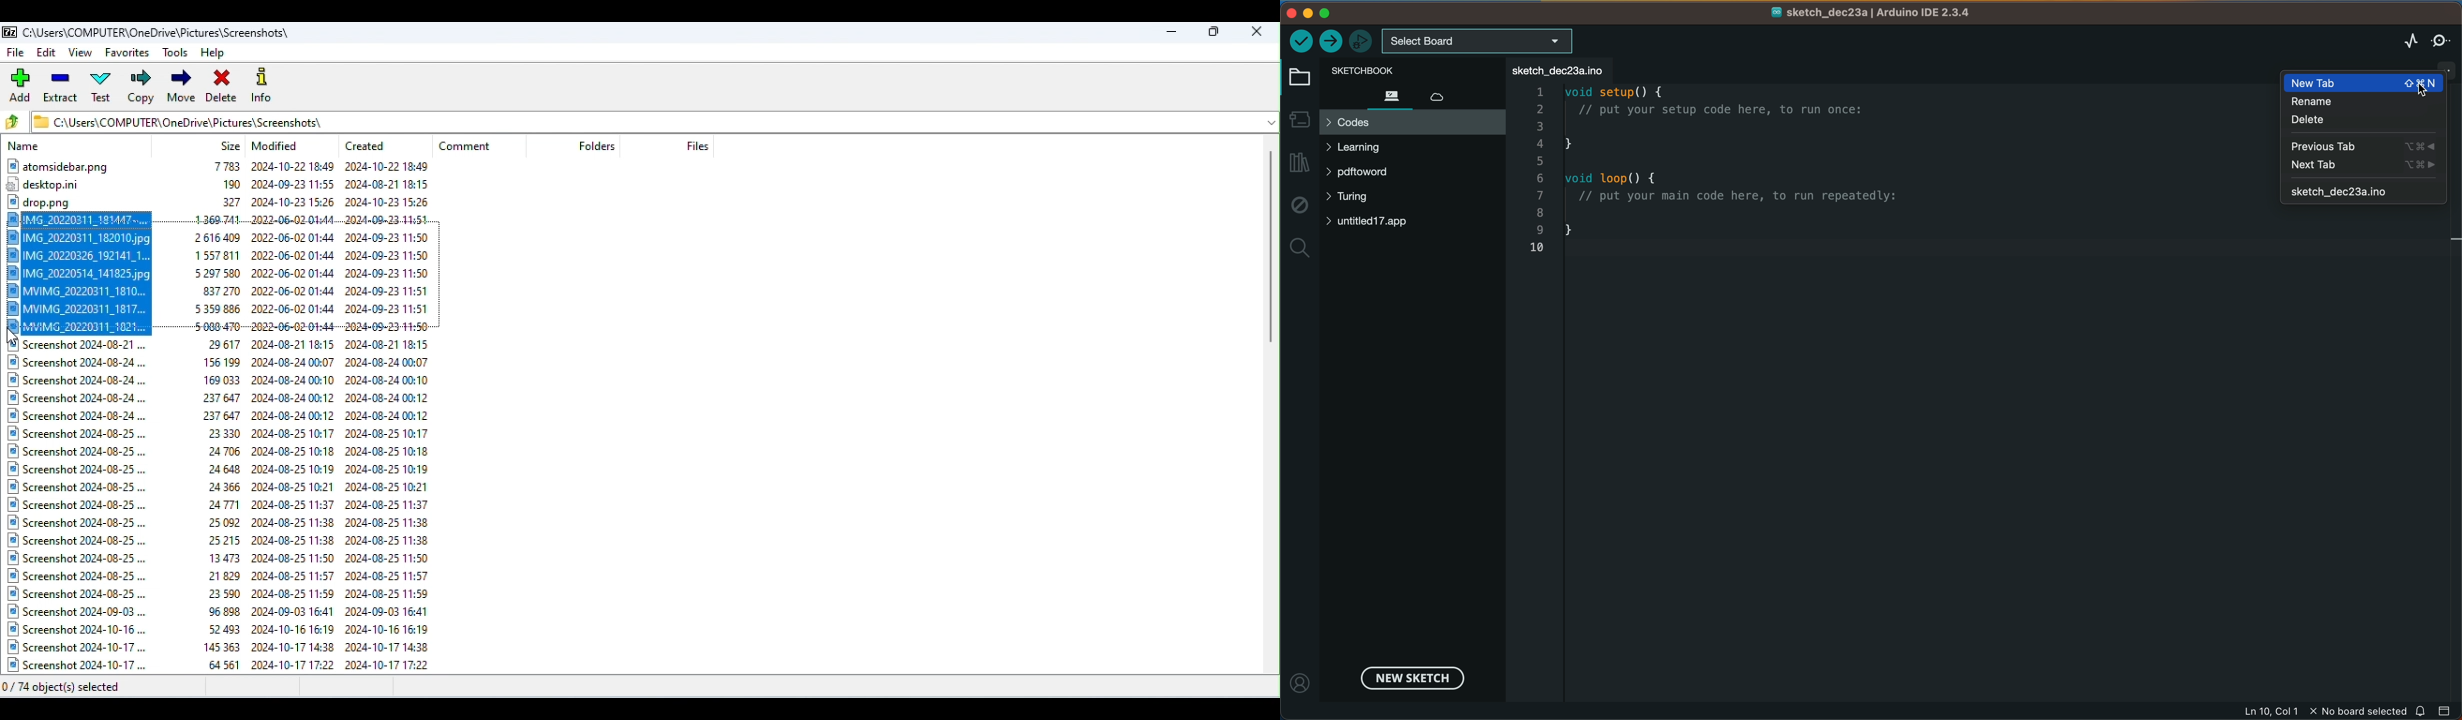 This screenshot has width=2464, height=728. I want to click on Files, so click(697, 145).